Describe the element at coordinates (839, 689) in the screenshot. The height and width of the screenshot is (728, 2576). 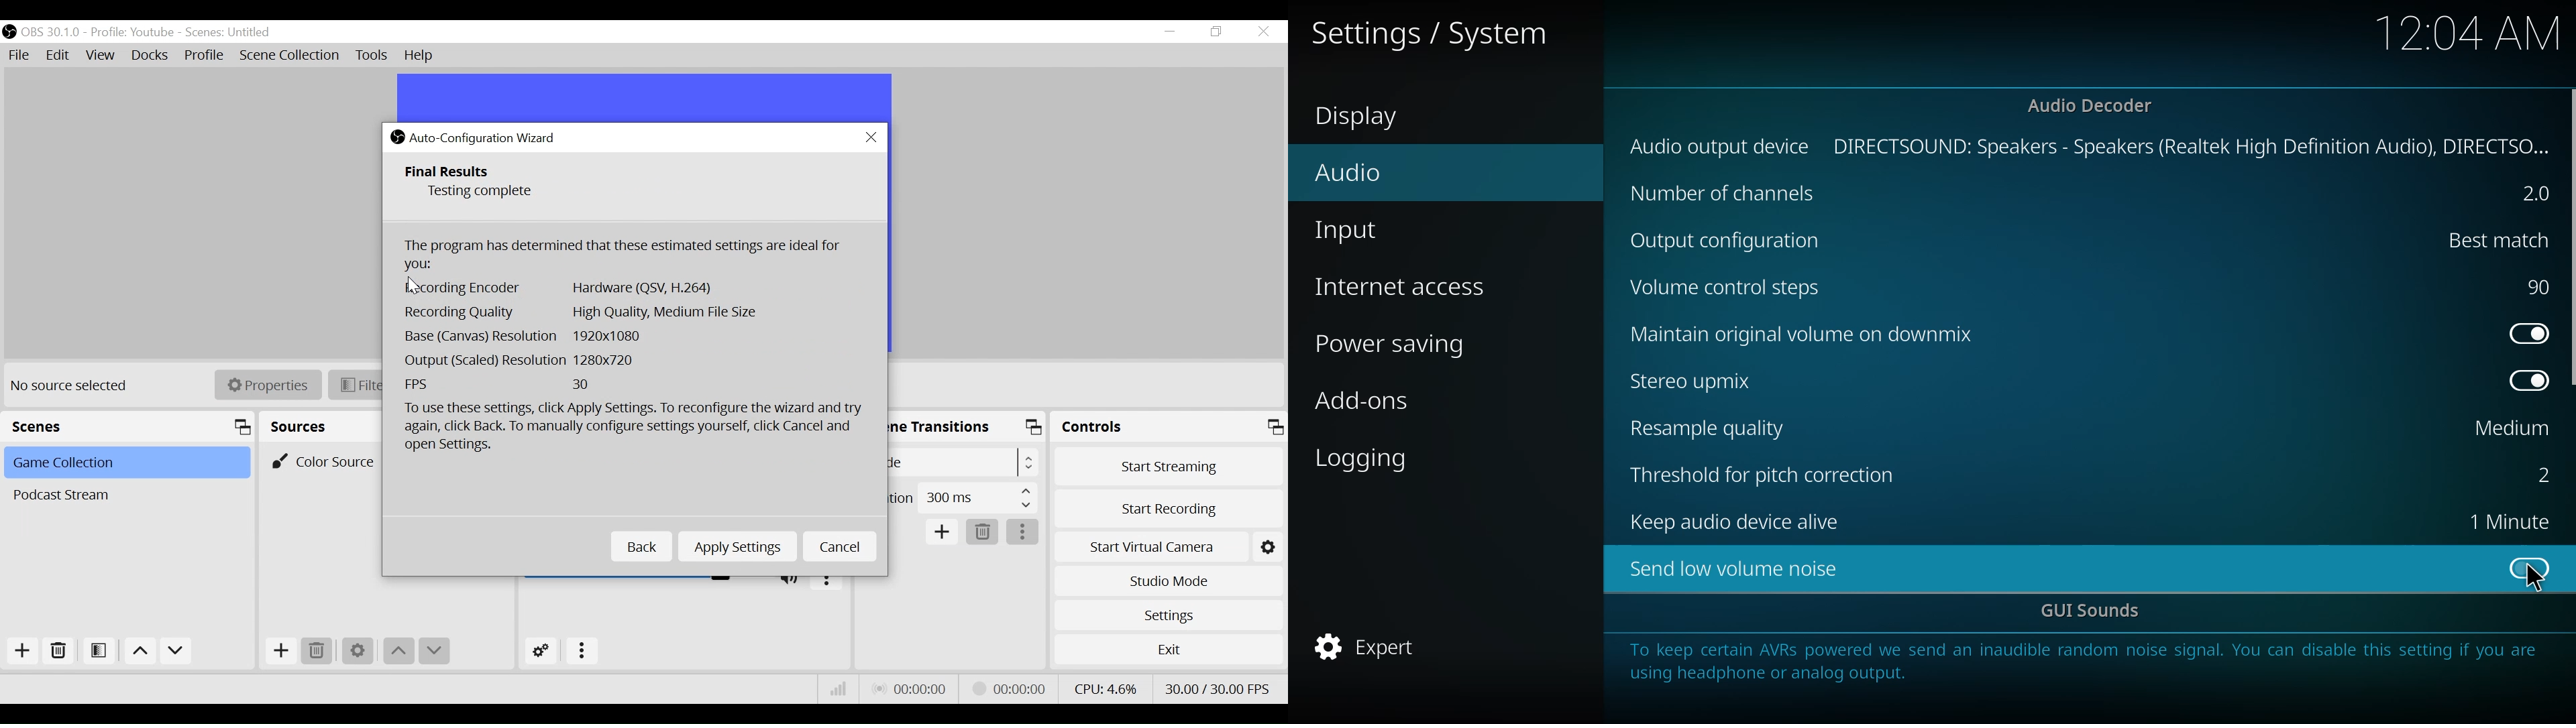
I see `Bitrate` at that location.